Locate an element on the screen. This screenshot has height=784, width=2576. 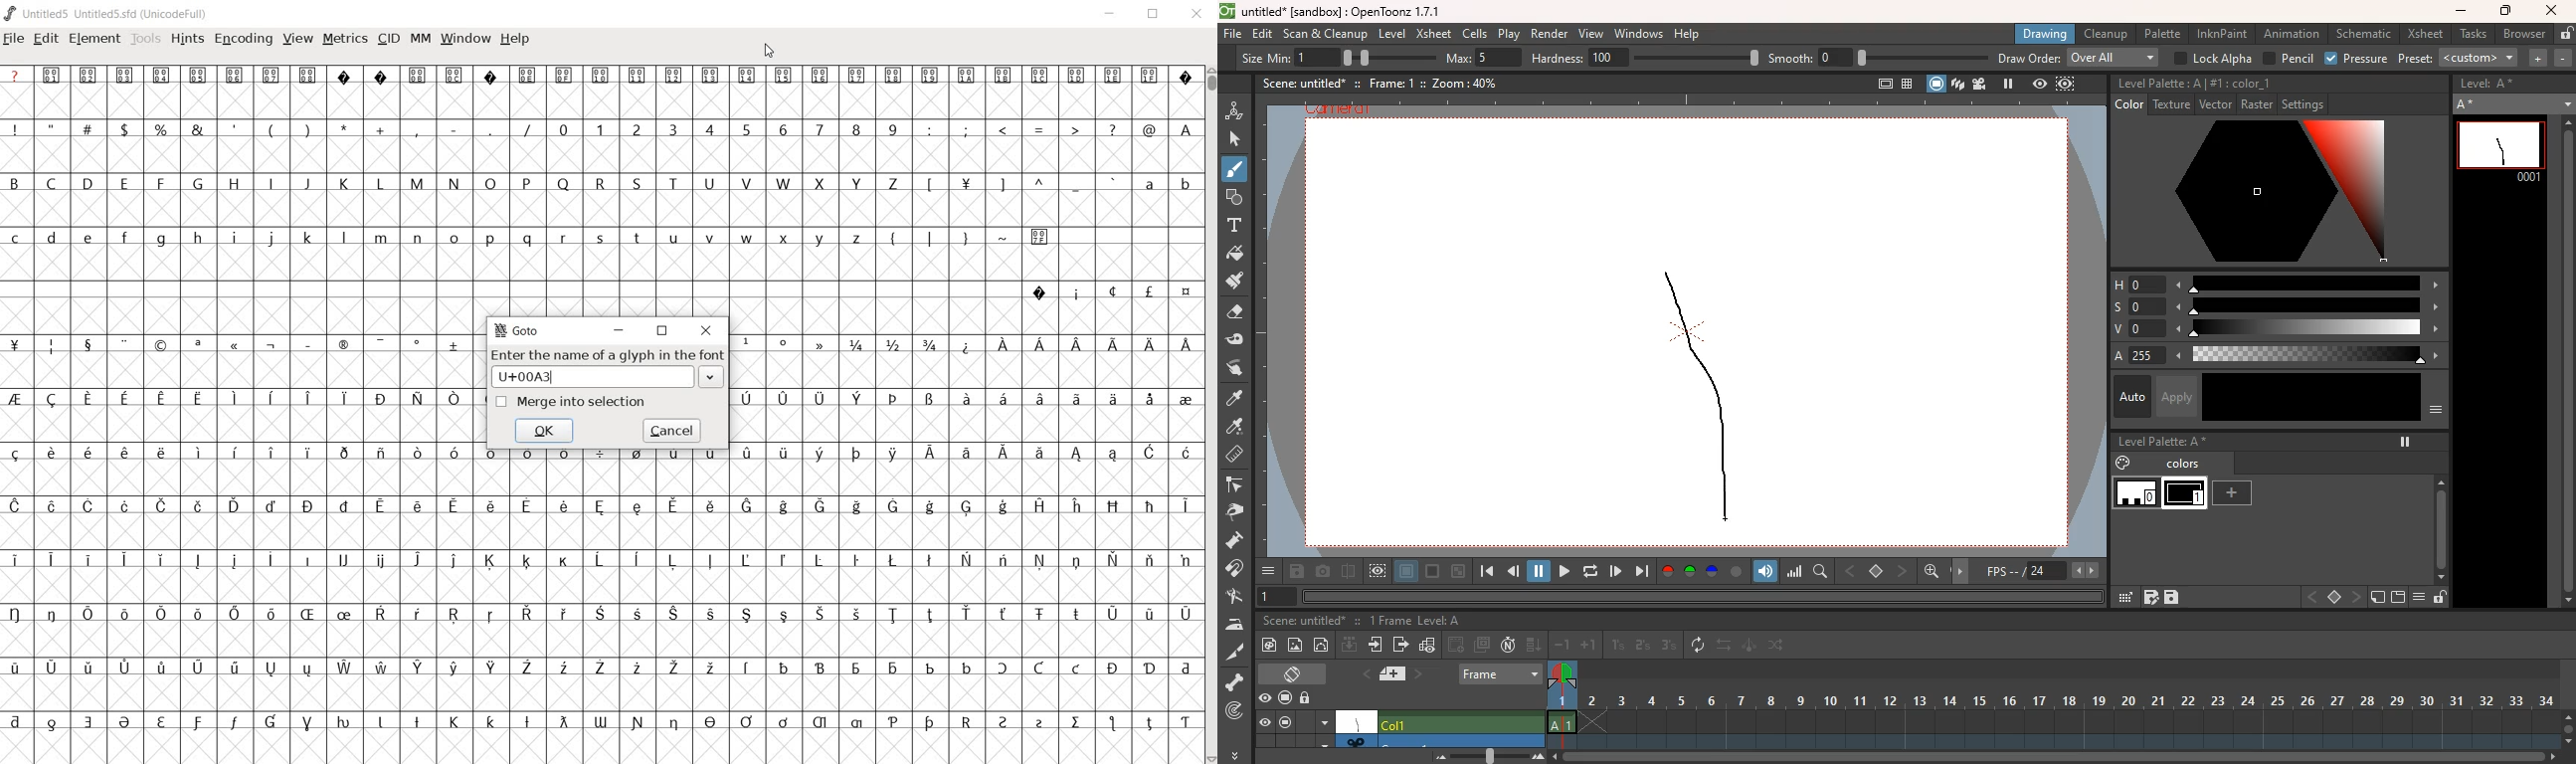
Symbol is located at coordinates (272, 75).